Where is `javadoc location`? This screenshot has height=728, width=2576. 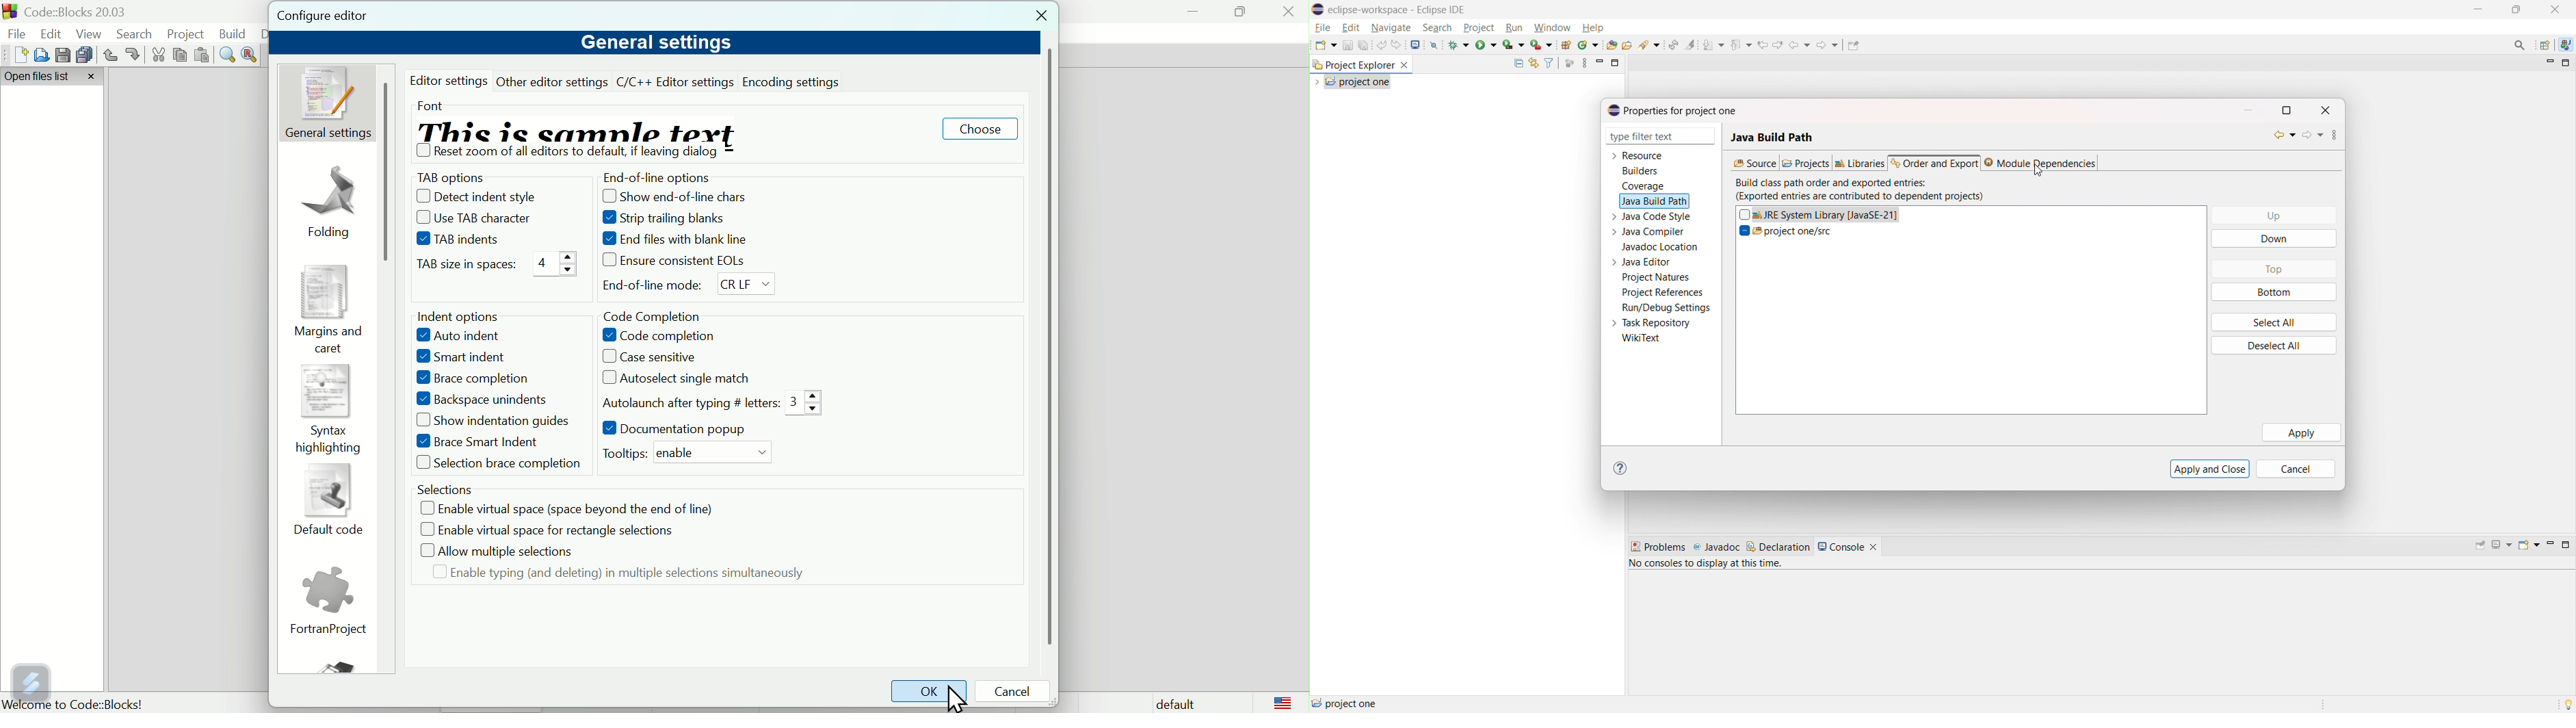
javadoc location is located at coordinates (1661, 247).